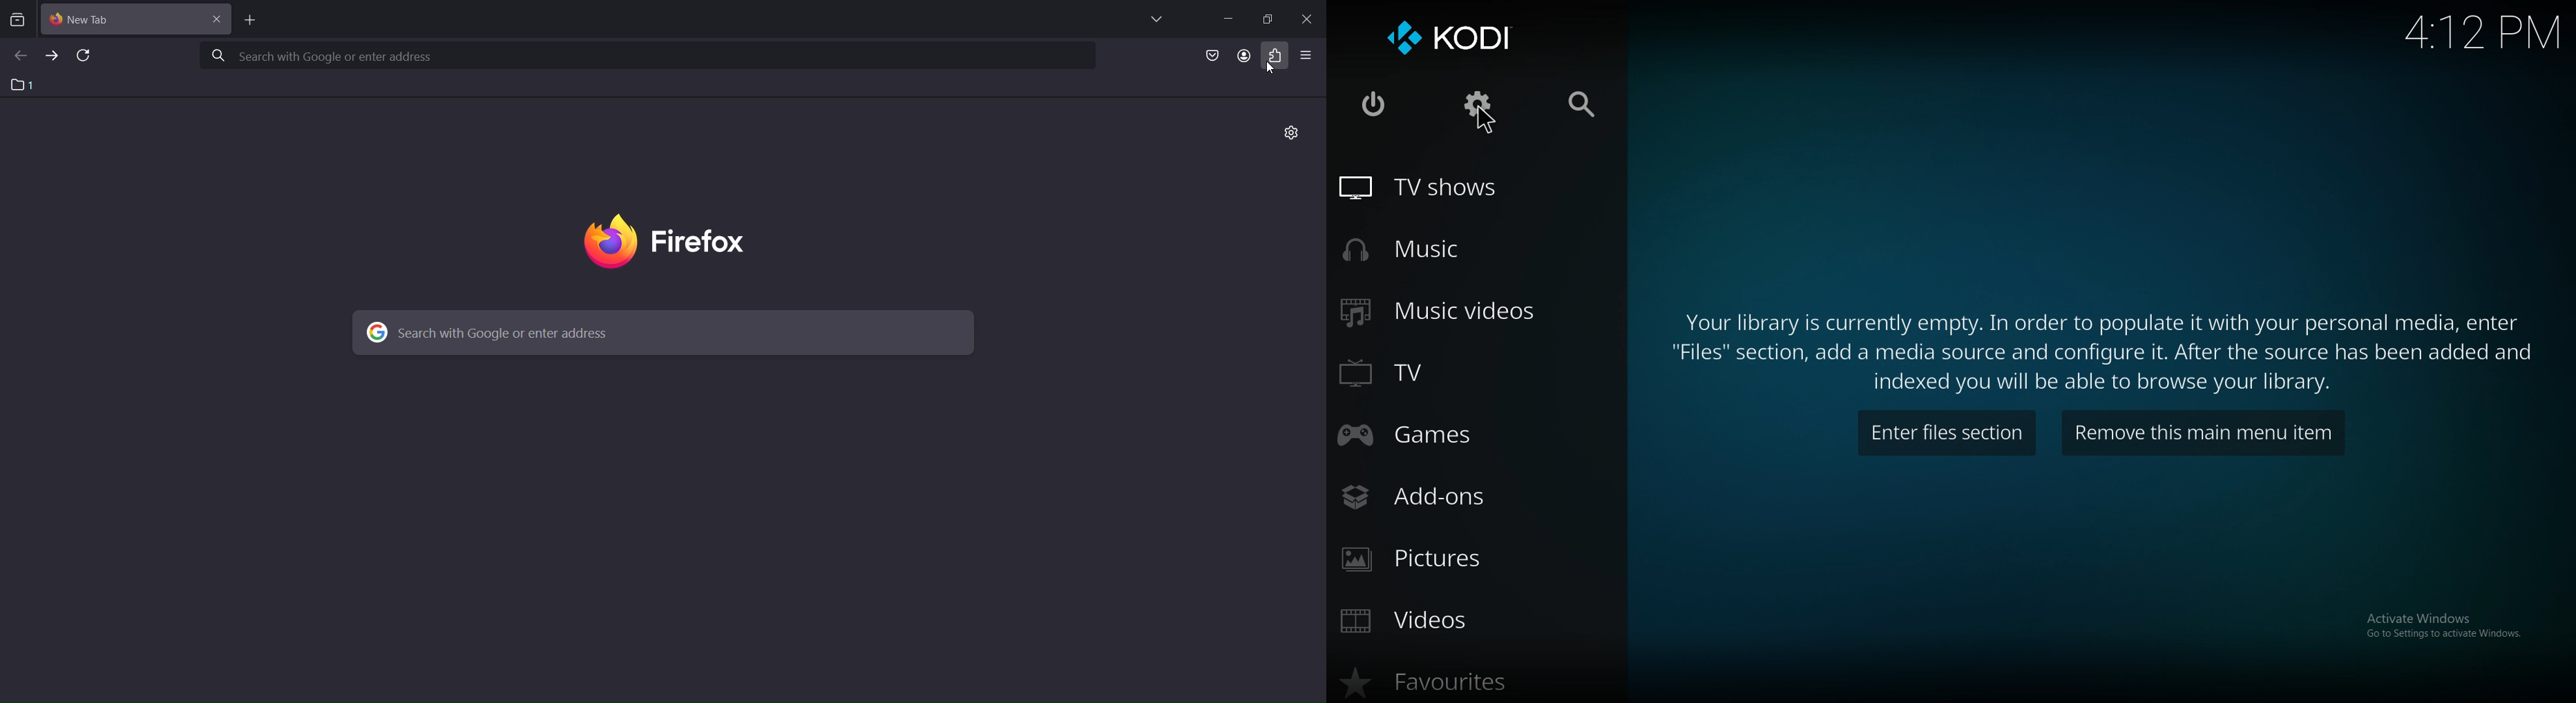 This screenshot has width=2576, height=728. What do you see at coordinates (1585, 105) in the screenshot?
I see `search` at bounding box center [1585, 105].